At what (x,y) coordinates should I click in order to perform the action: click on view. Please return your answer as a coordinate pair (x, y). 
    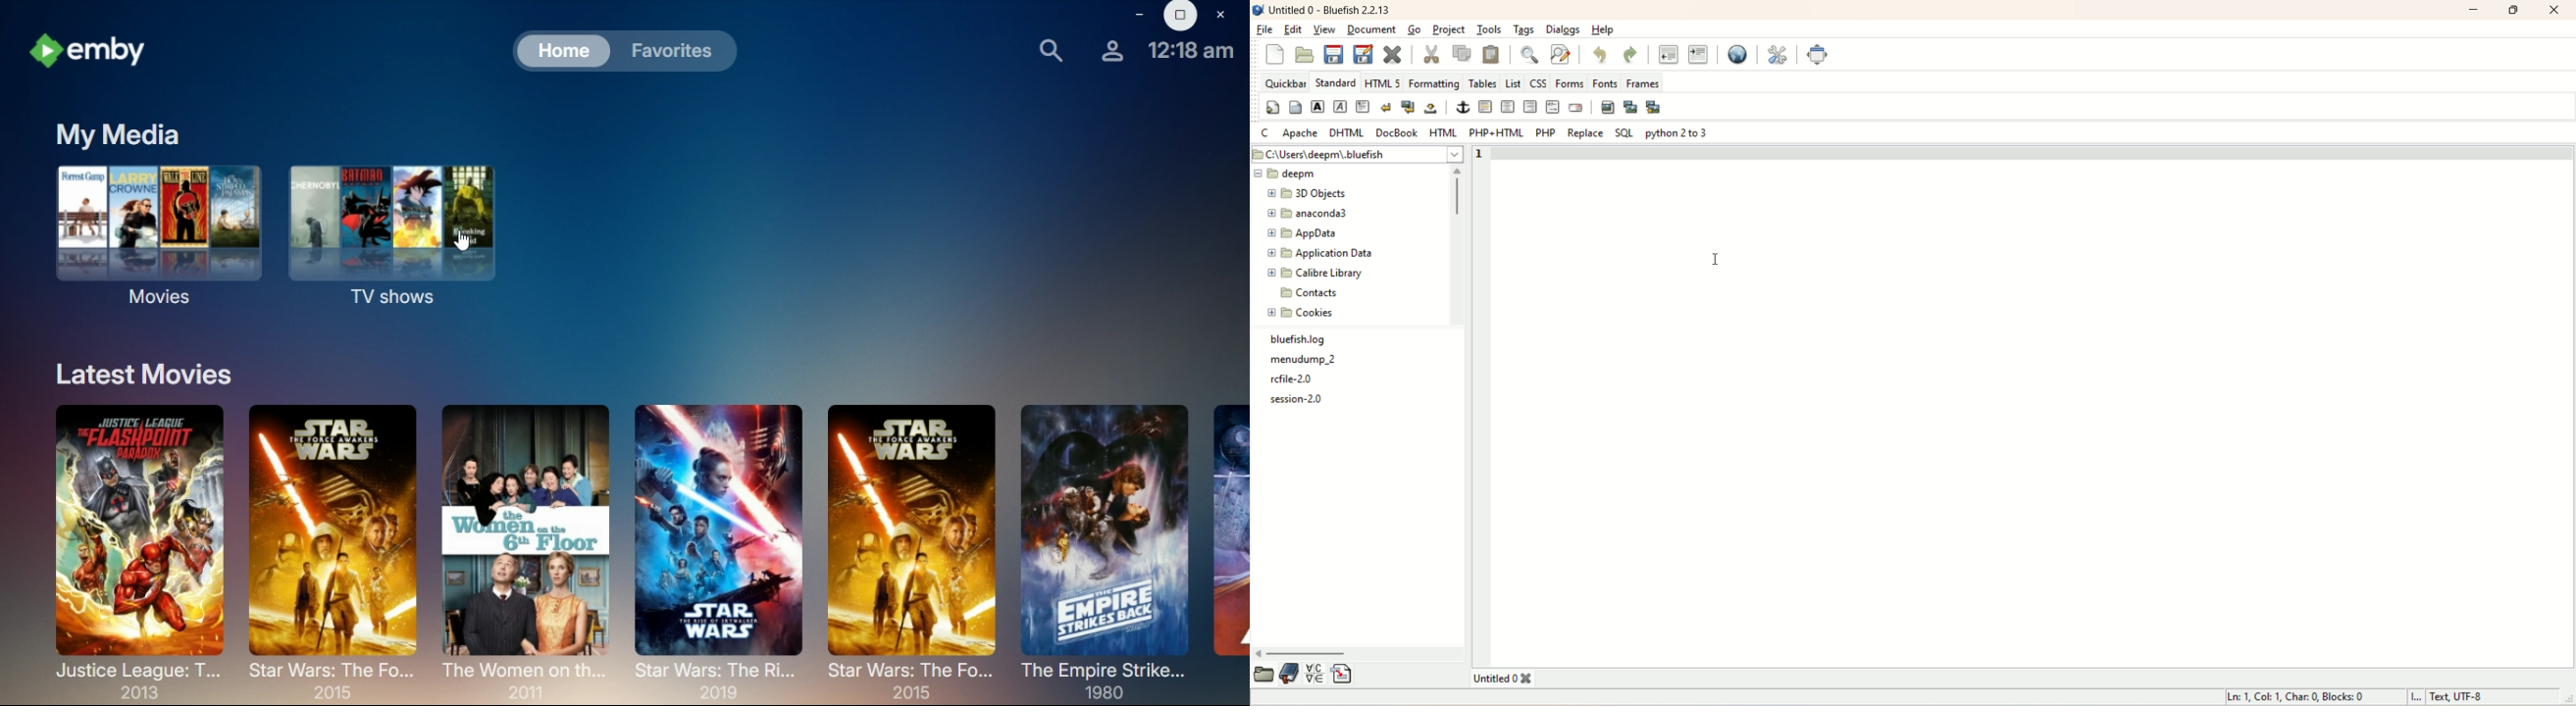
    Looking at the image, I should click on (1326, 30).